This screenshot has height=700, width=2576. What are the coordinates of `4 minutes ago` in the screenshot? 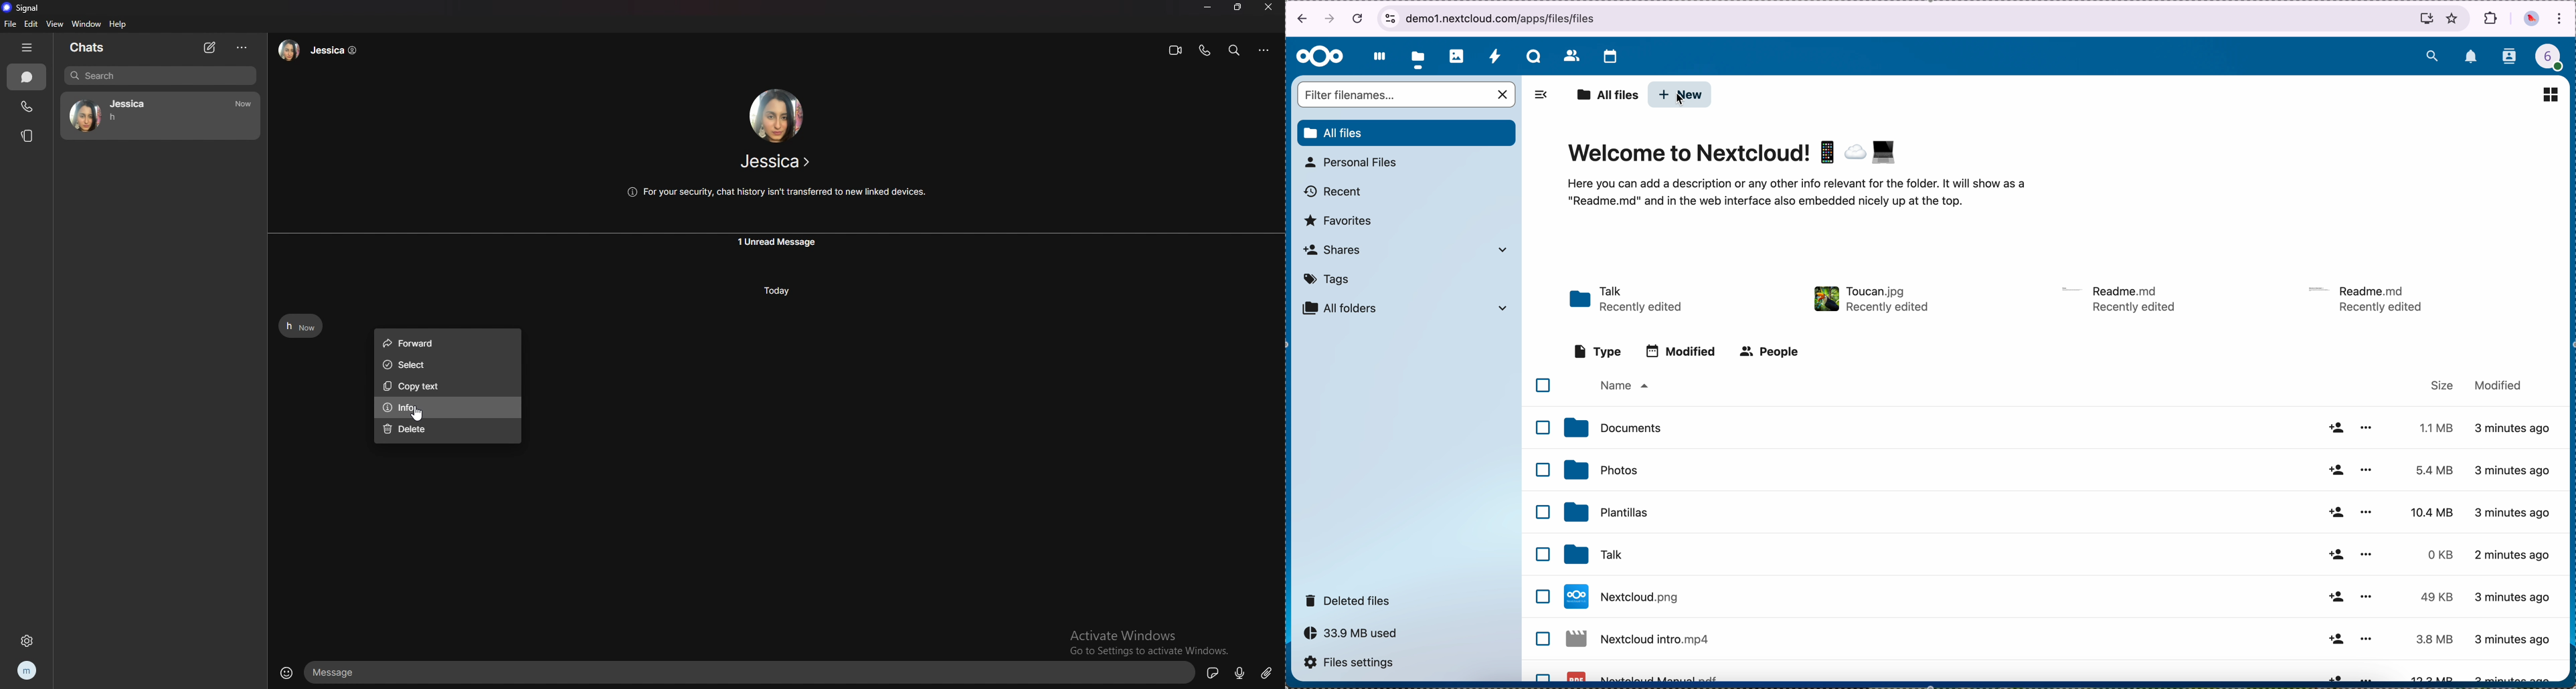 It's located at (2514, 639).